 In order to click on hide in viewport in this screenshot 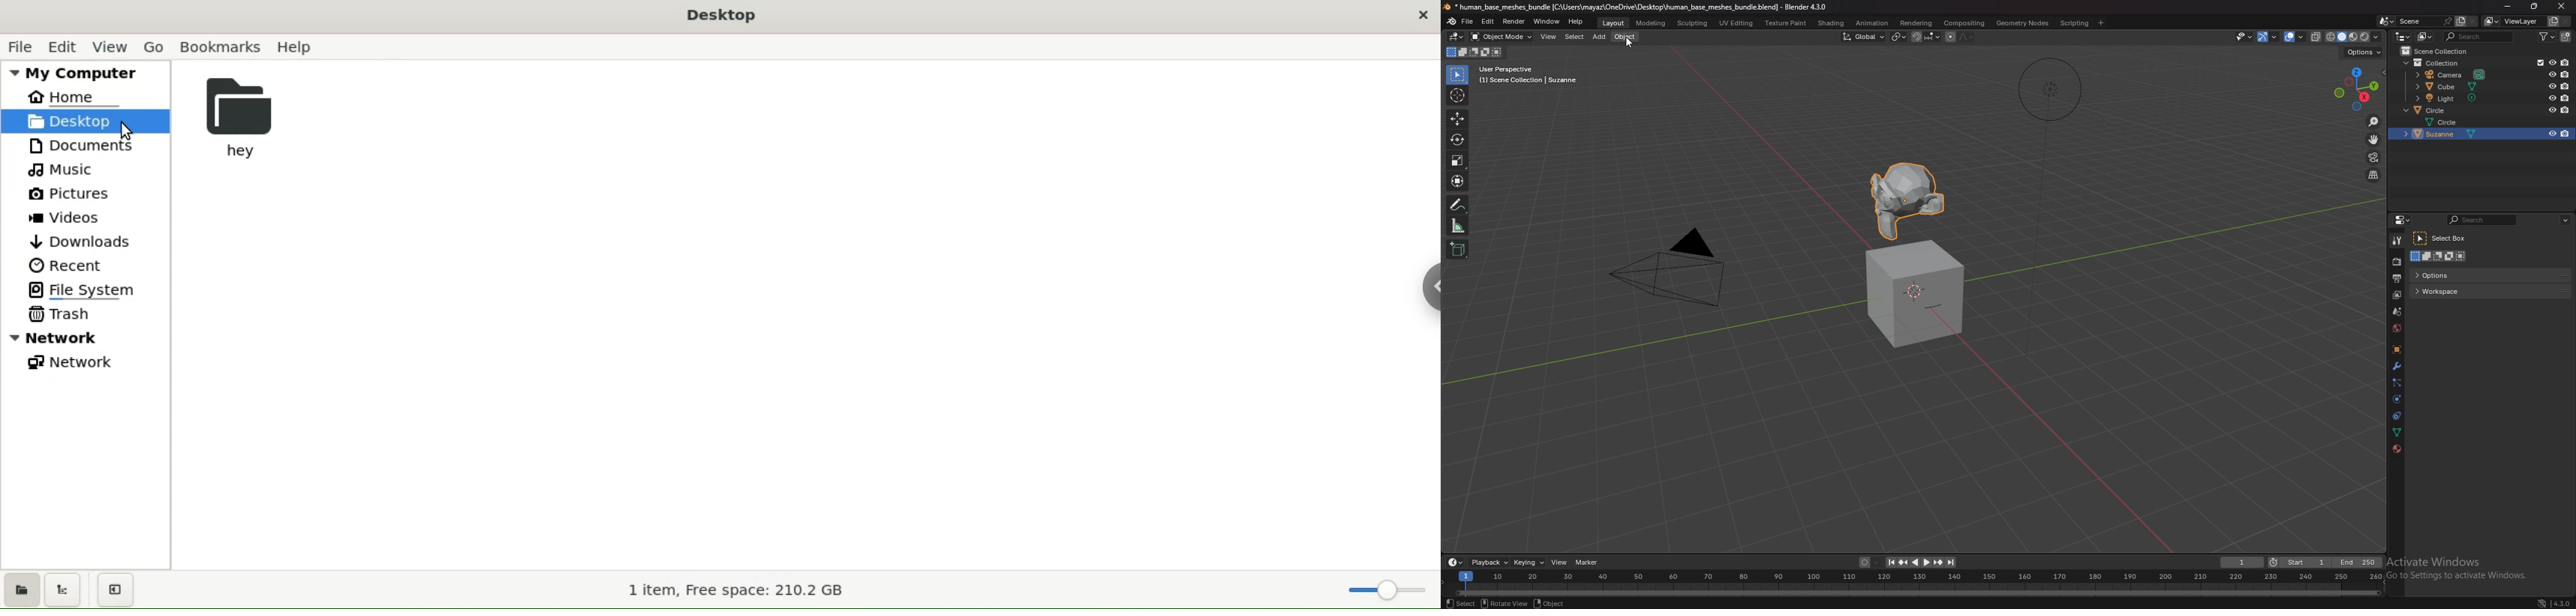, I will do `click(2552, 74)`.